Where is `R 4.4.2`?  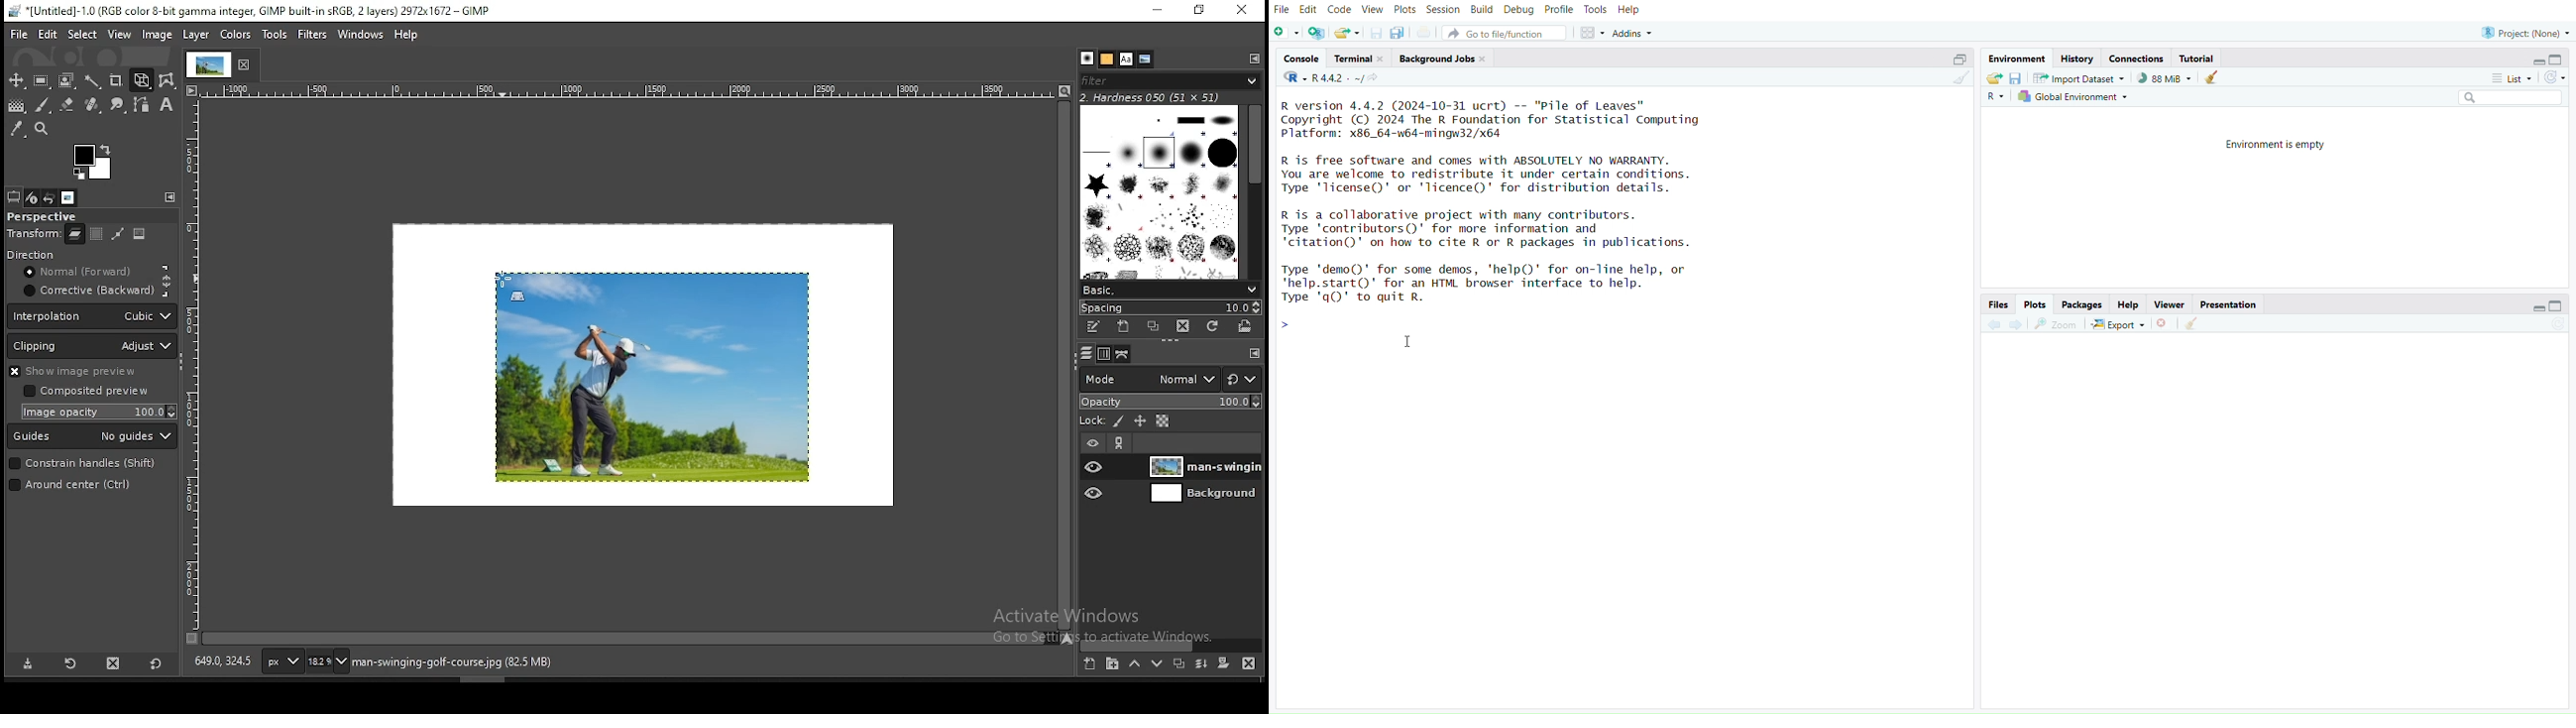 R 4.4.2 is located at coordinates (1324, 78).